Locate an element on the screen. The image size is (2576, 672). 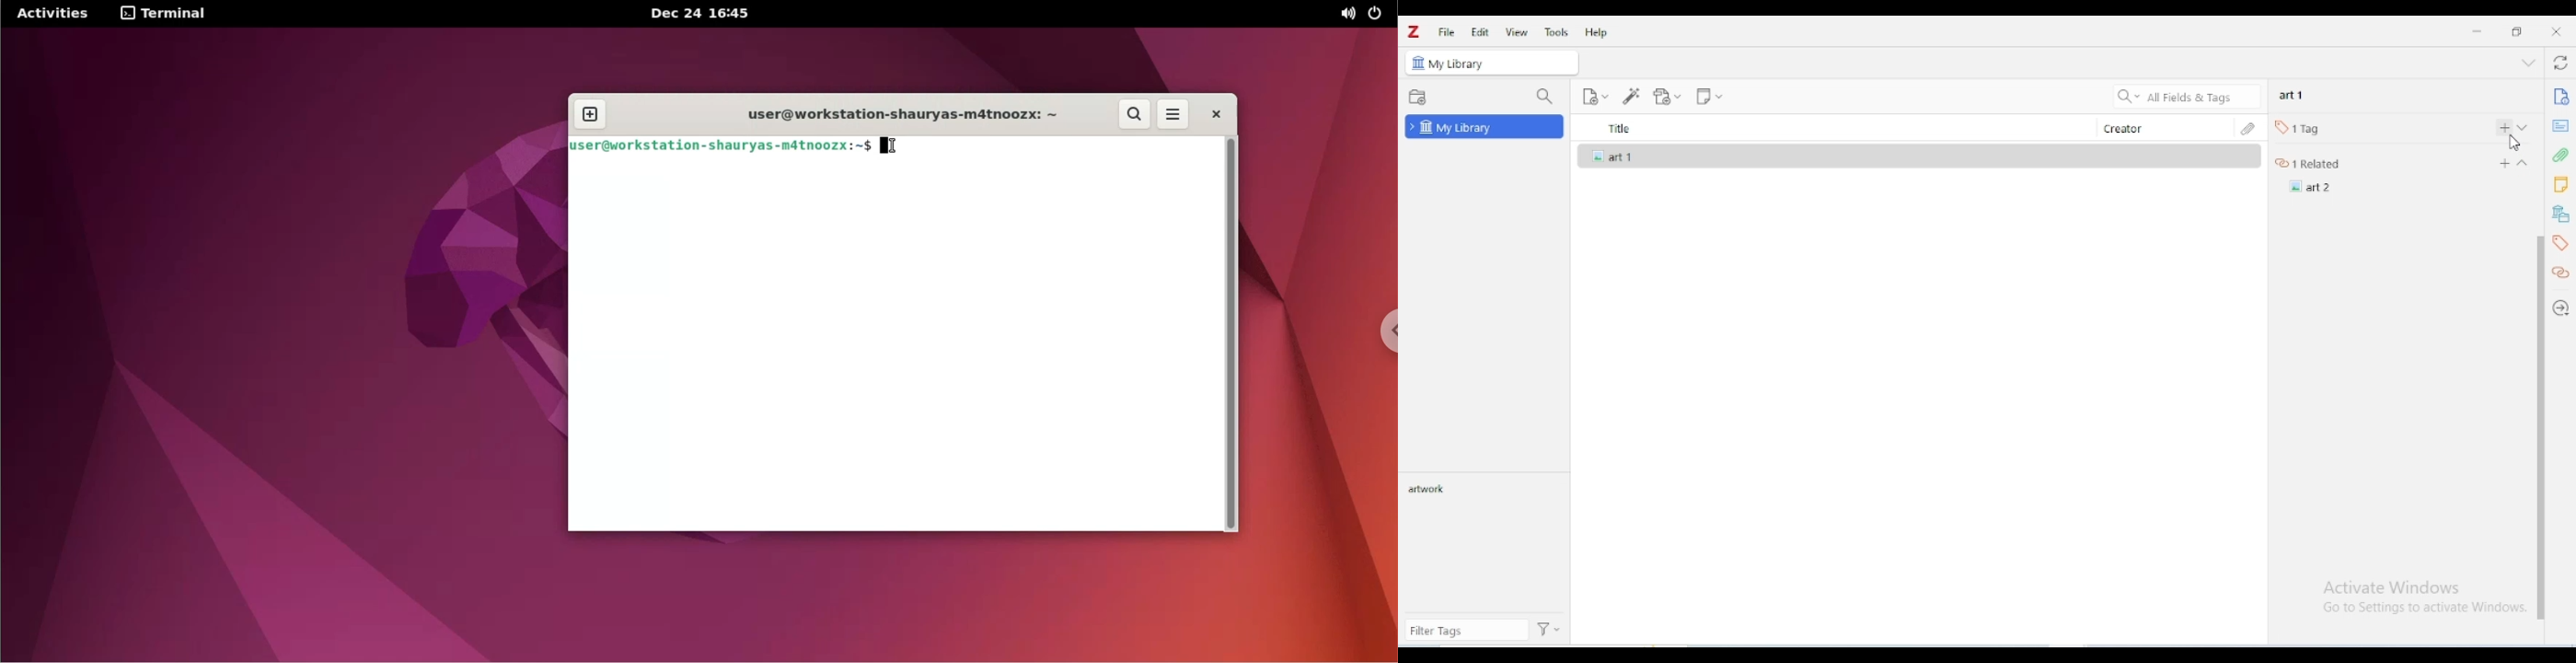
tags is located at coordinates (2561, 242).